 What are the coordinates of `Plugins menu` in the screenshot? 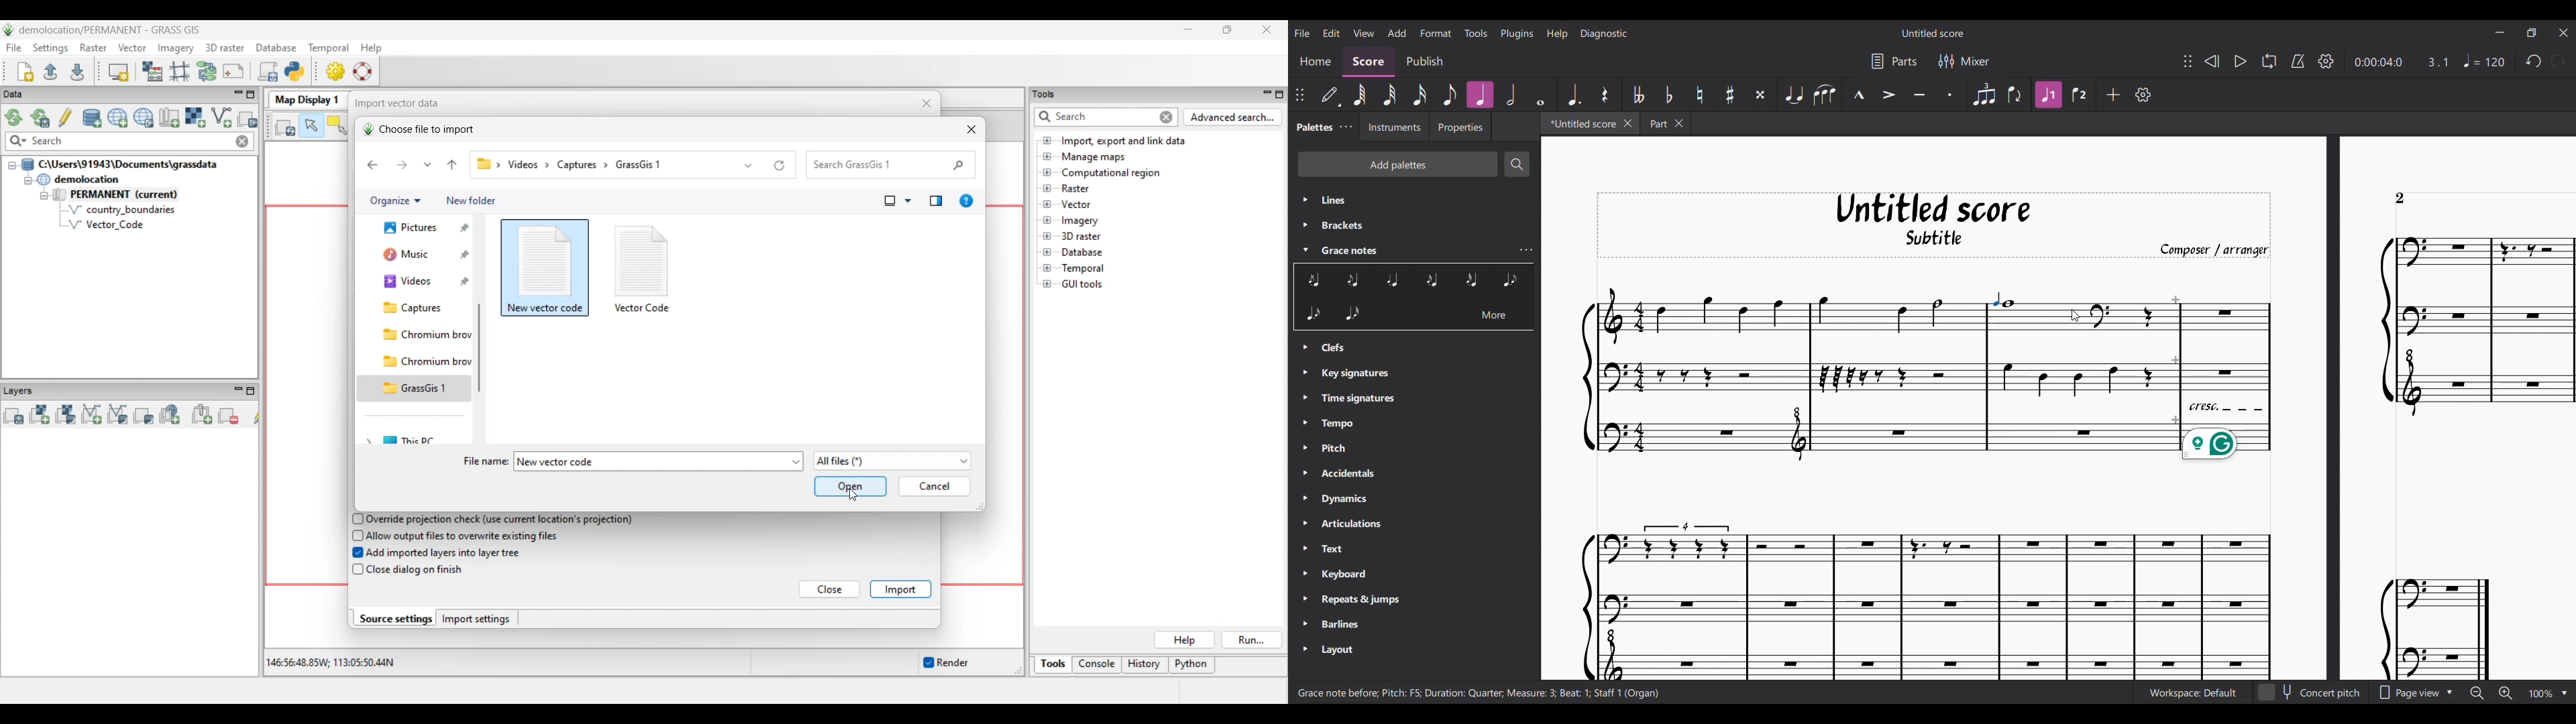 It's located at (1517, 33).